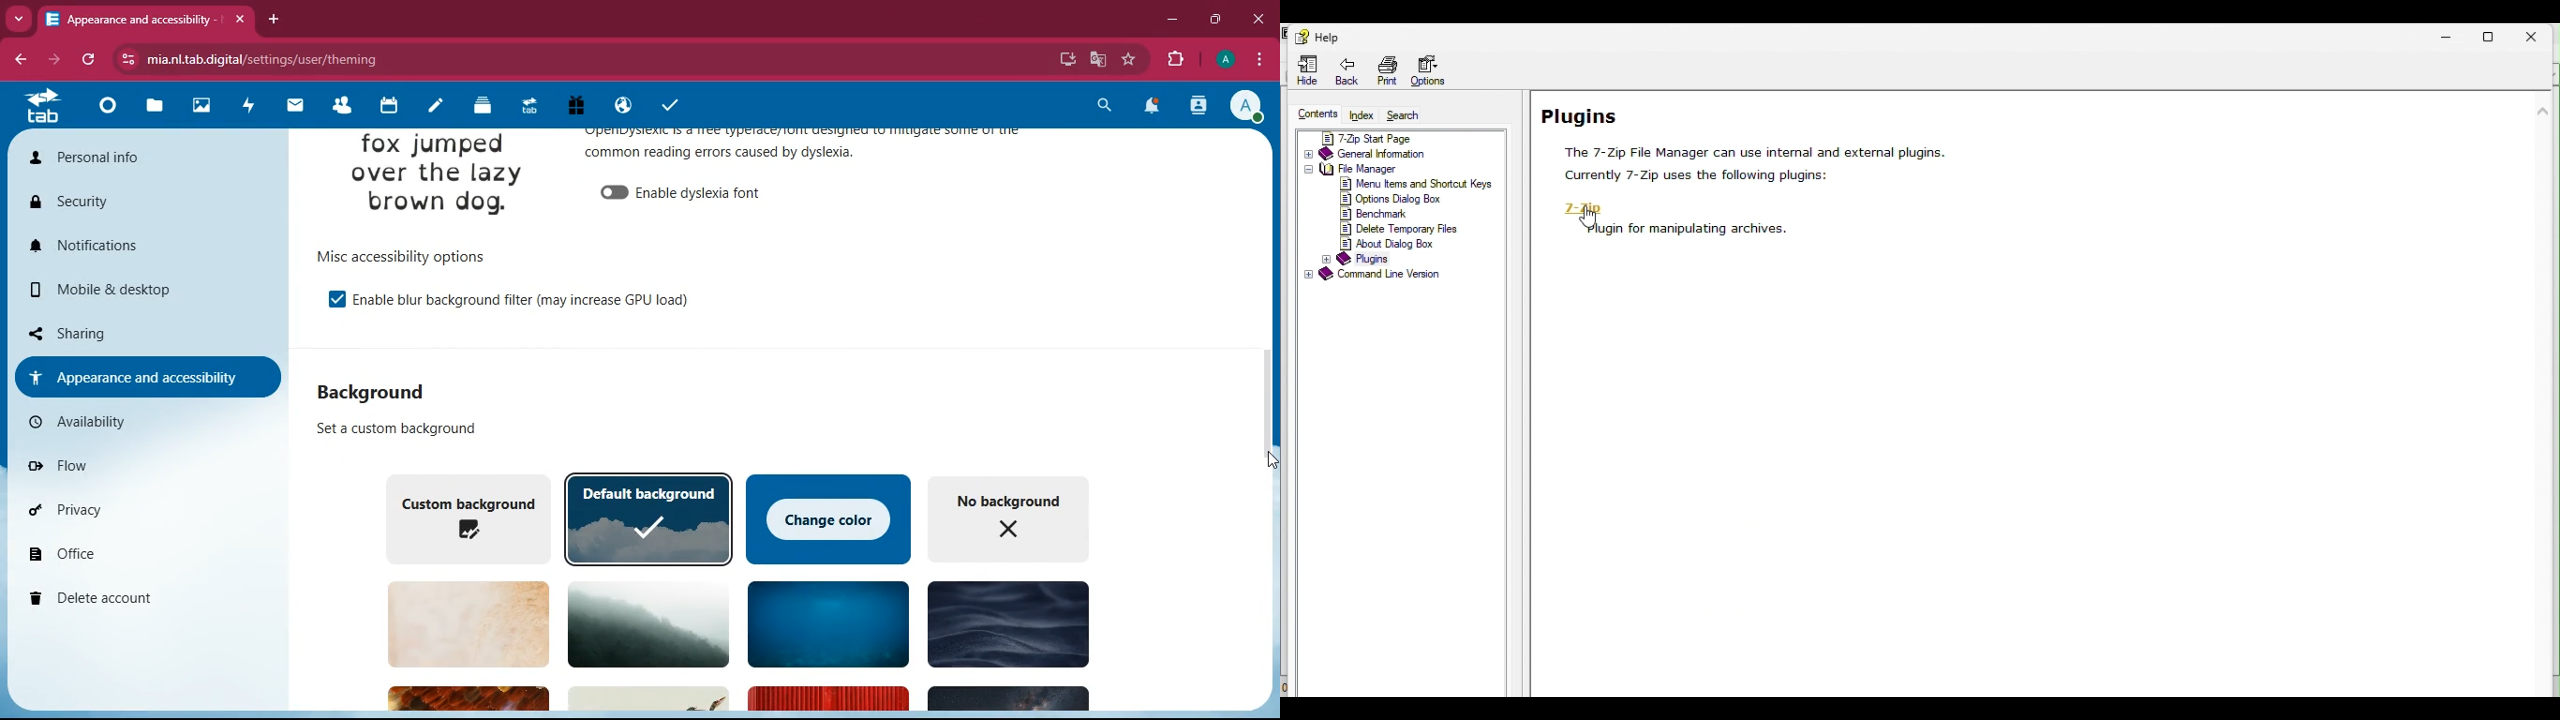 This screenshot has width=2576, height=728. I want to click on maximize, so click(1214, 20).